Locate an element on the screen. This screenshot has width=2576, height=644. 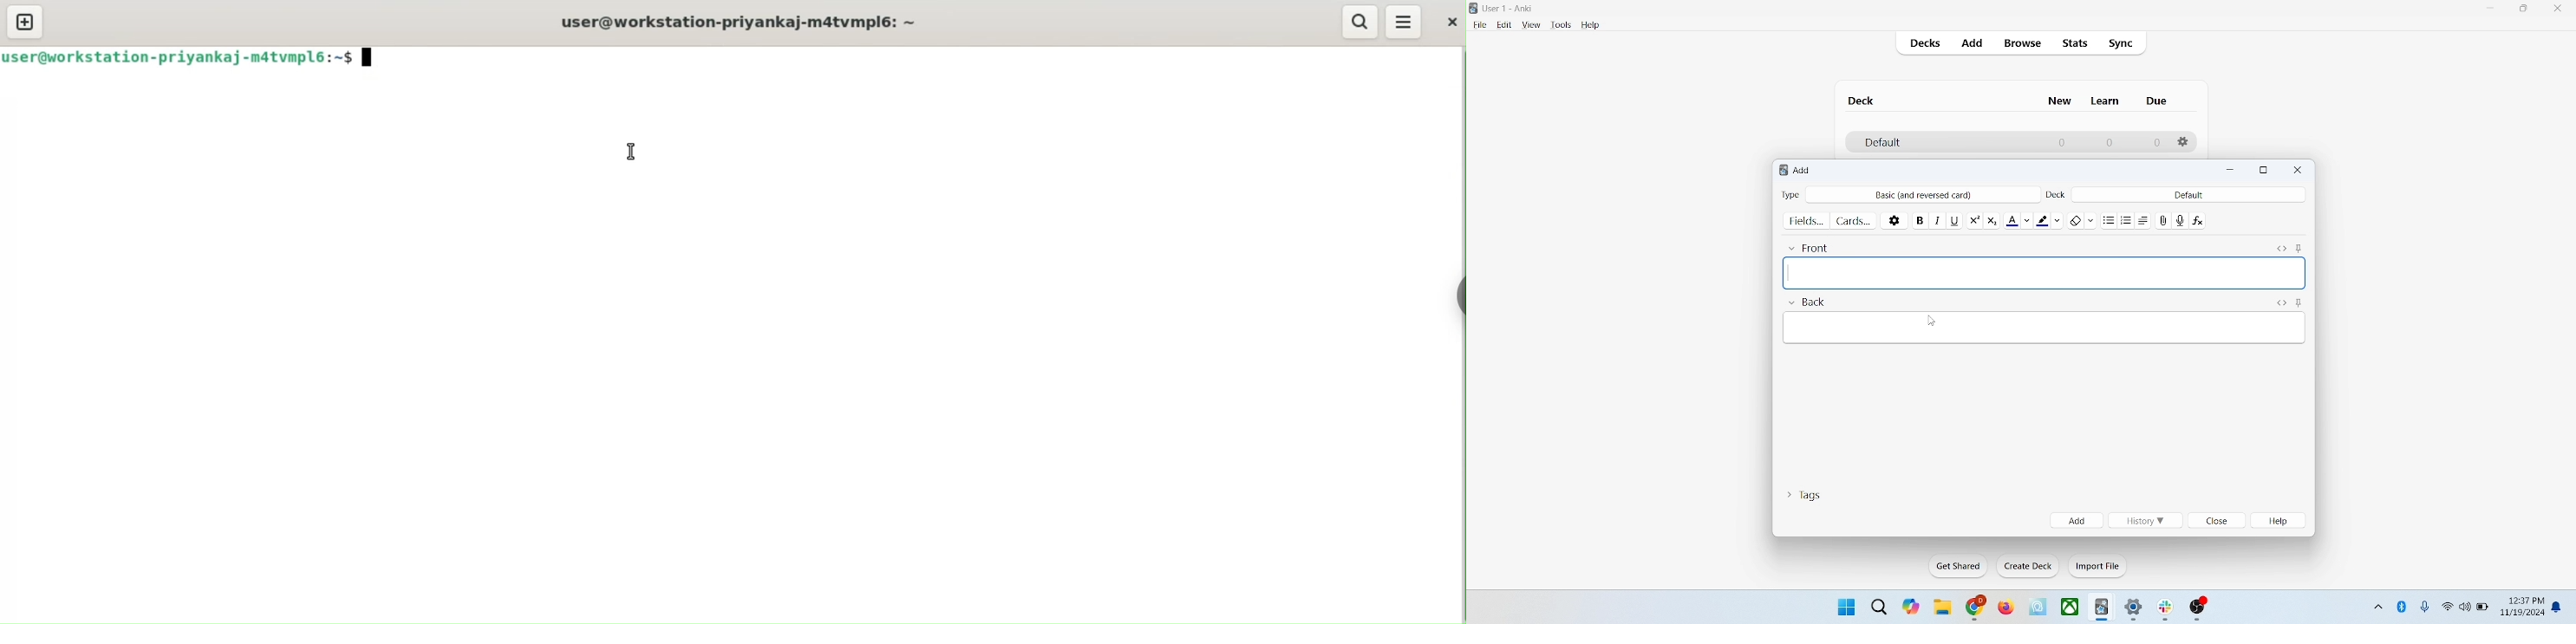
cursor is located at coordinates (1930, 321).